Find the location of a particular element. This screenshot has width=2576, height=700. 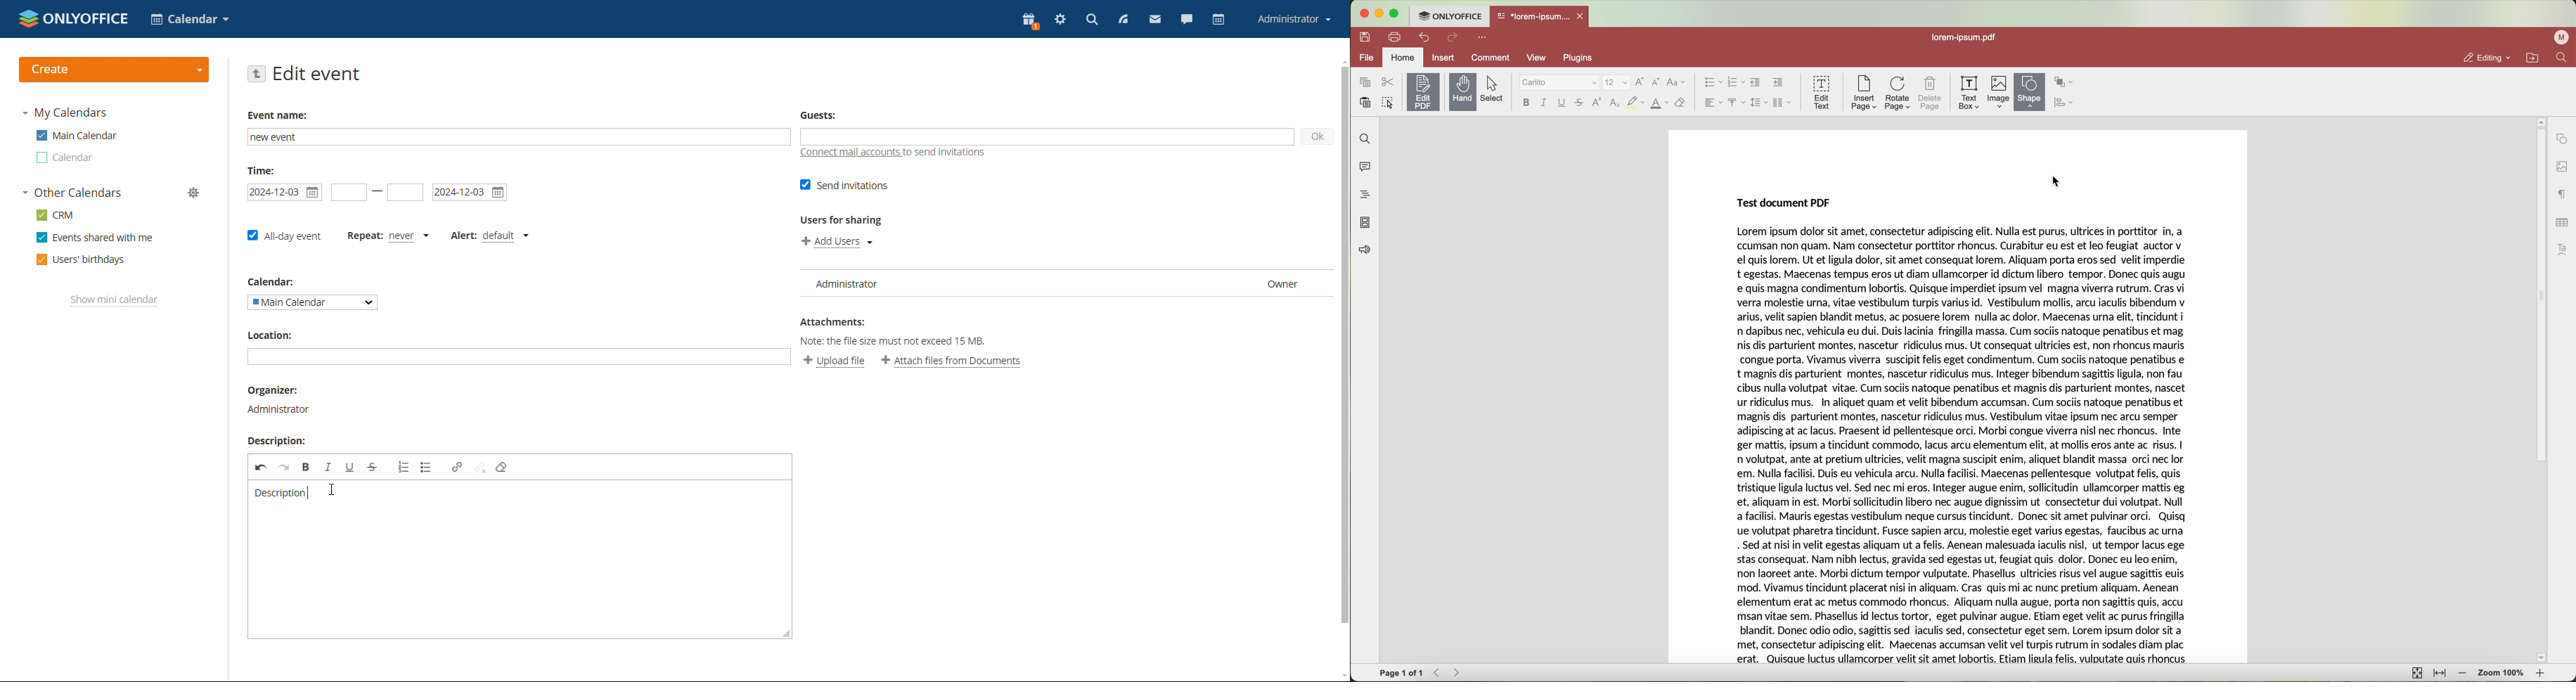

Organizer: is located at coordinates (274, 390).